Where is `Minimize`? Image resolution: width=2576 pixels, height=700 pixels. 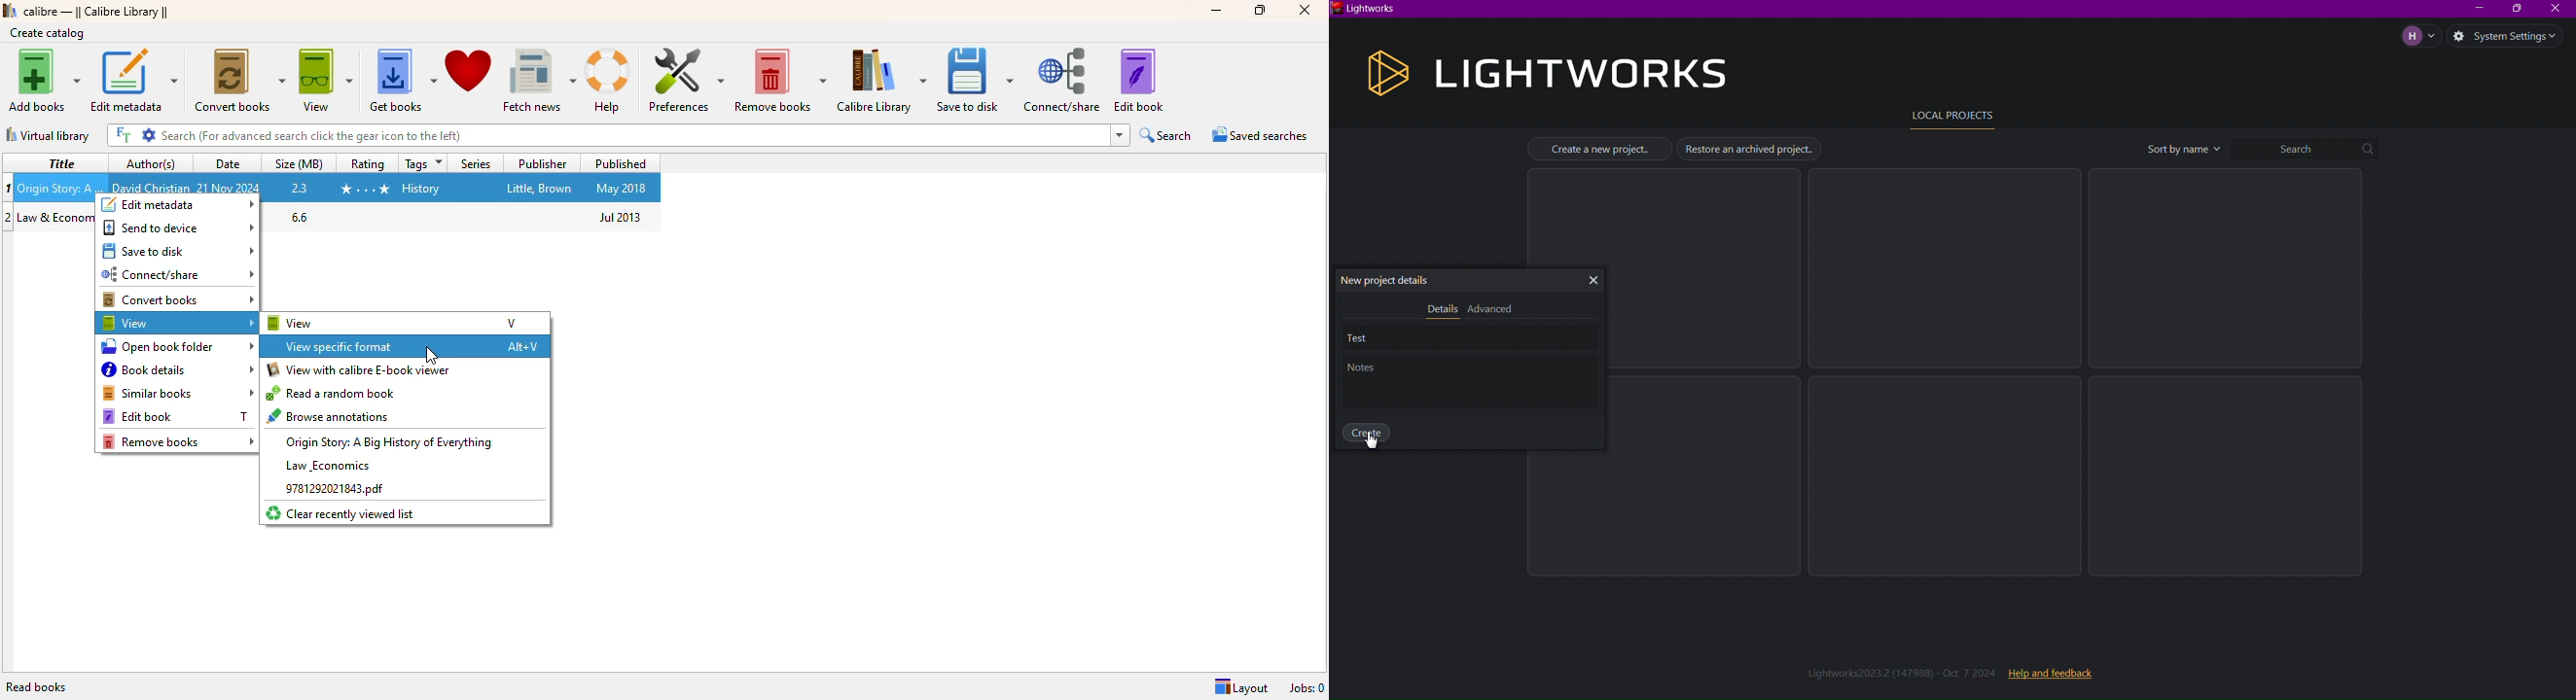 Minimize is located at coordinates (2474, 10).